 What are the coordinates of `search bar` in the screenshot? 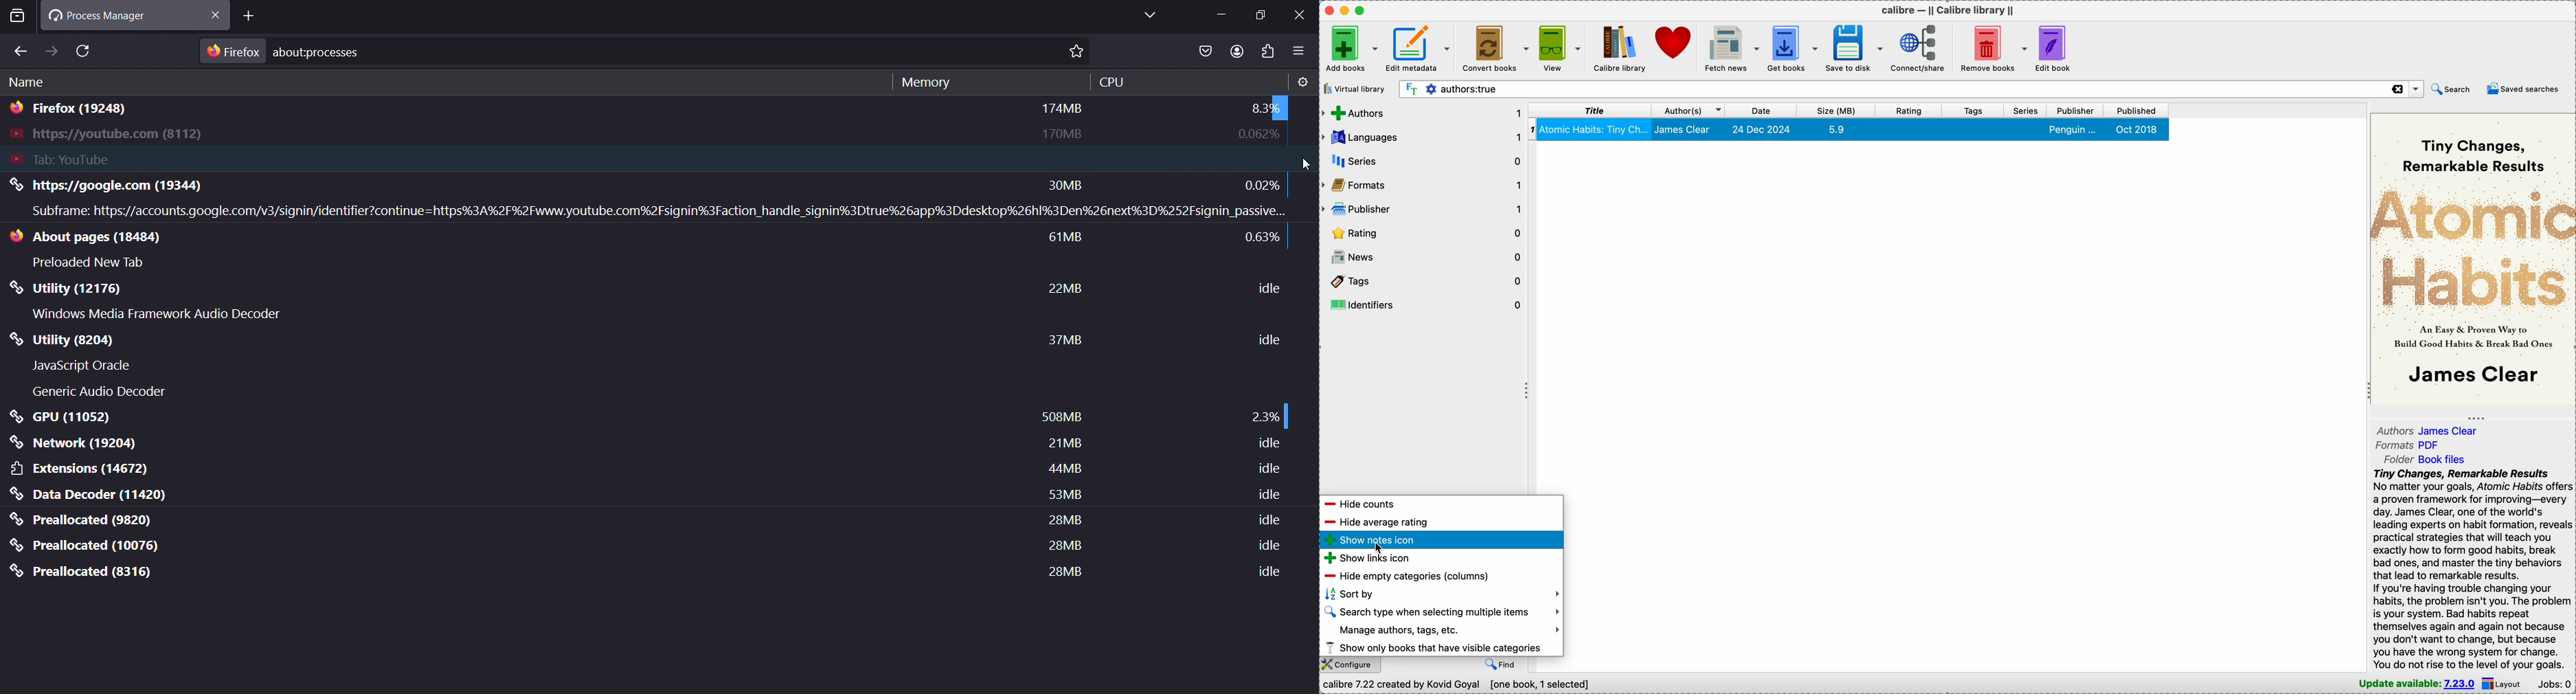 It's located at (1909, 89).